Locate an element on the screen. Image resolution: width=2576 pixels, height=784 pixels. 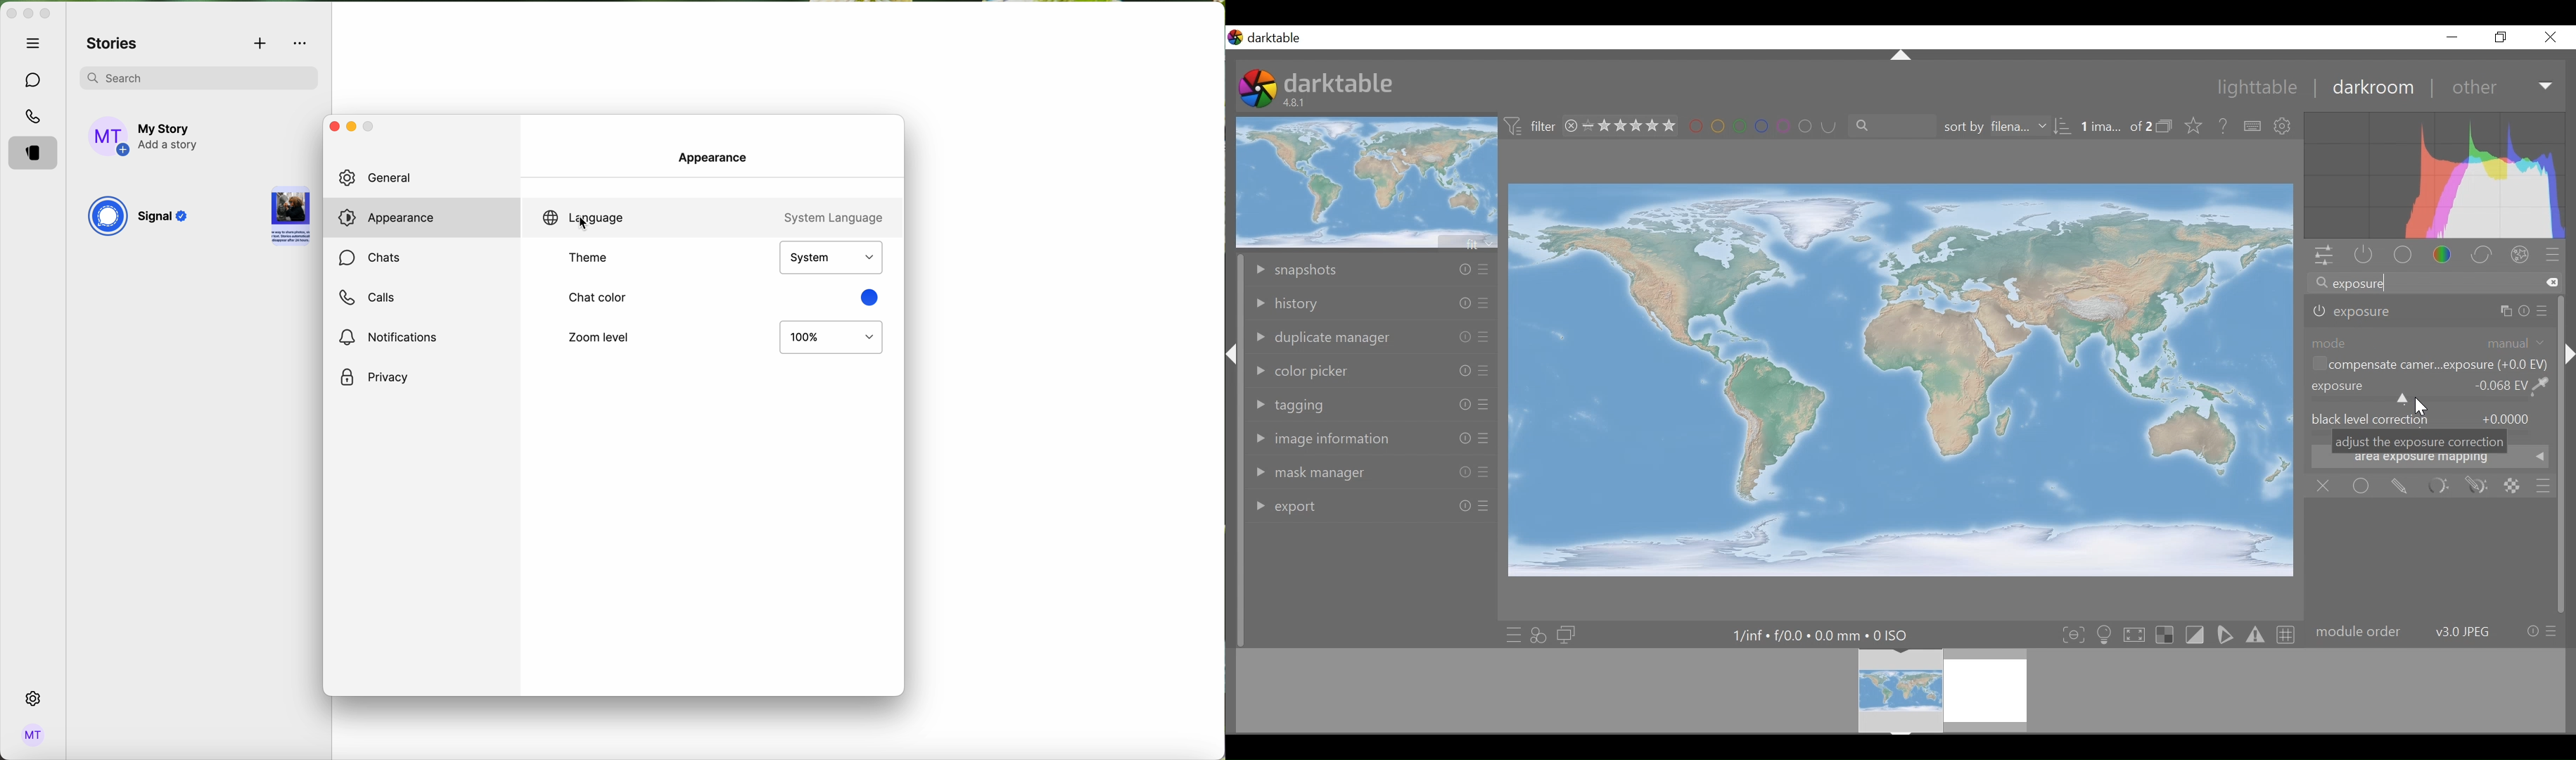
tagging is located at coordinates (1372, 404).